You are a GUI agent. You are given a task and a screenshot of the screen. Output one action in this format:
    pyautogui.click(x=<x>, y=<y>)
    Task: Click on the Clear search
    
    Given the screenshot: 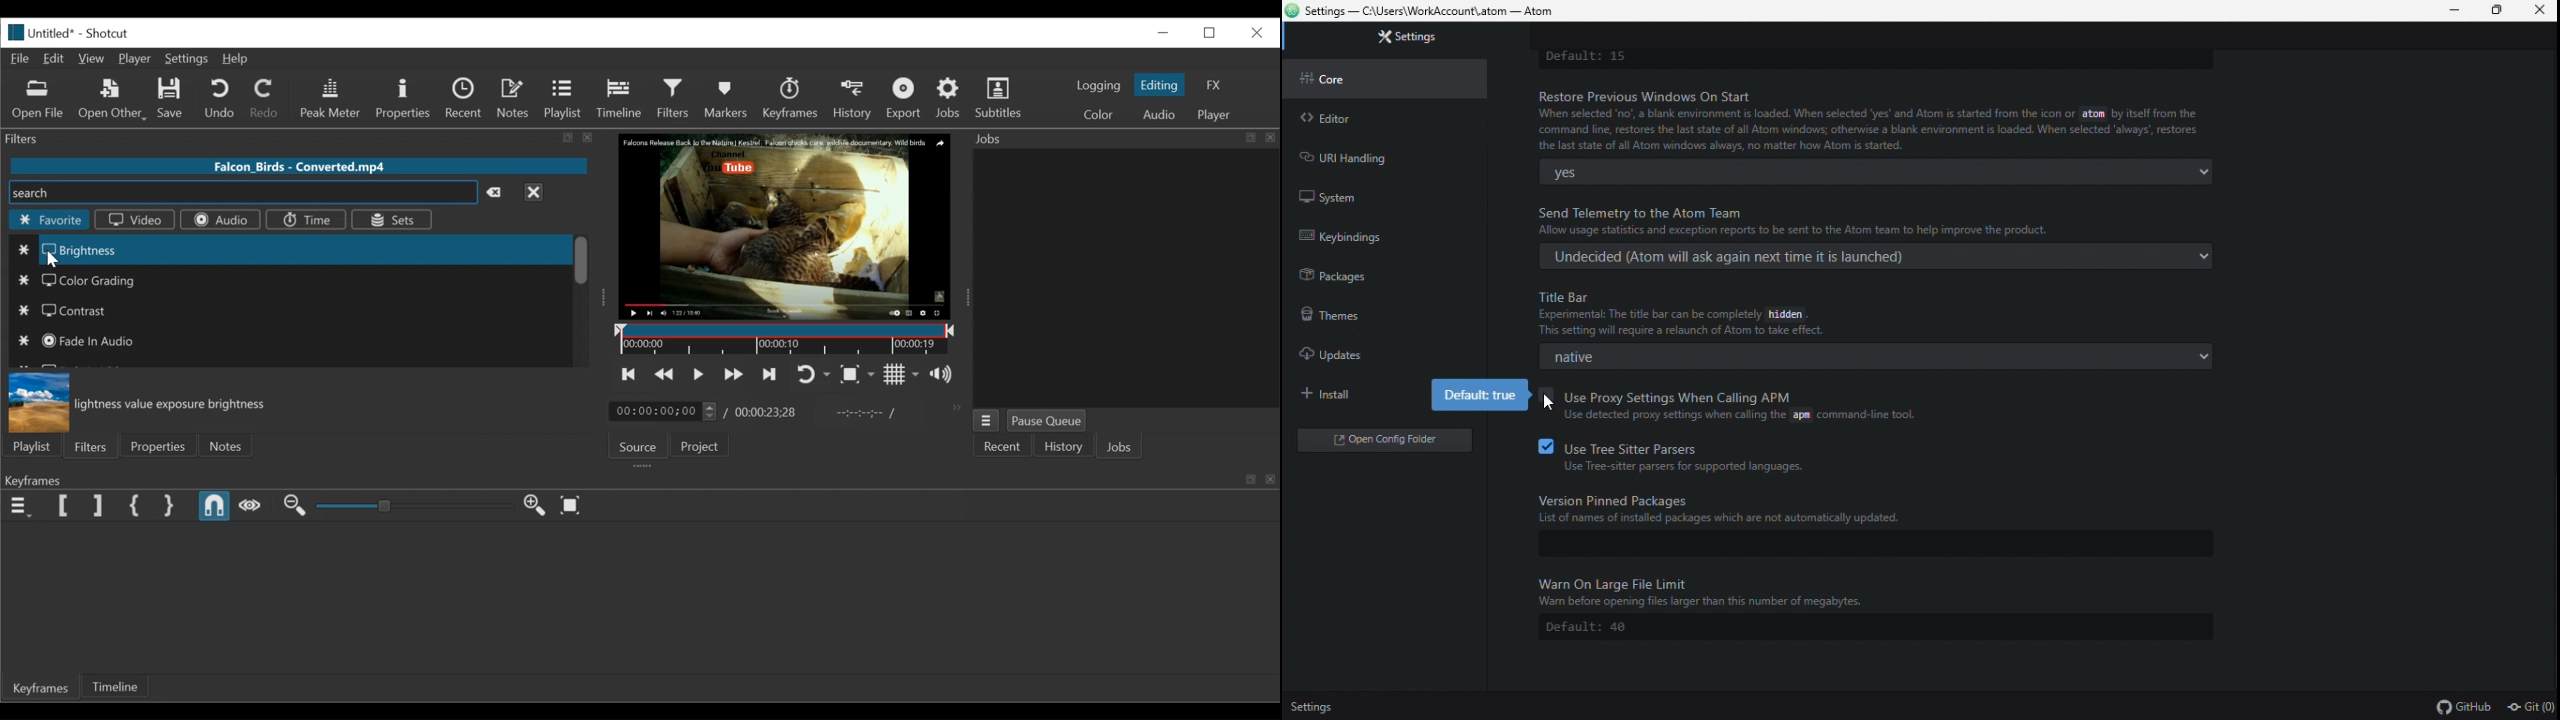 What is the action you would take?
    pyautogui.click(x=495, y=193)
    